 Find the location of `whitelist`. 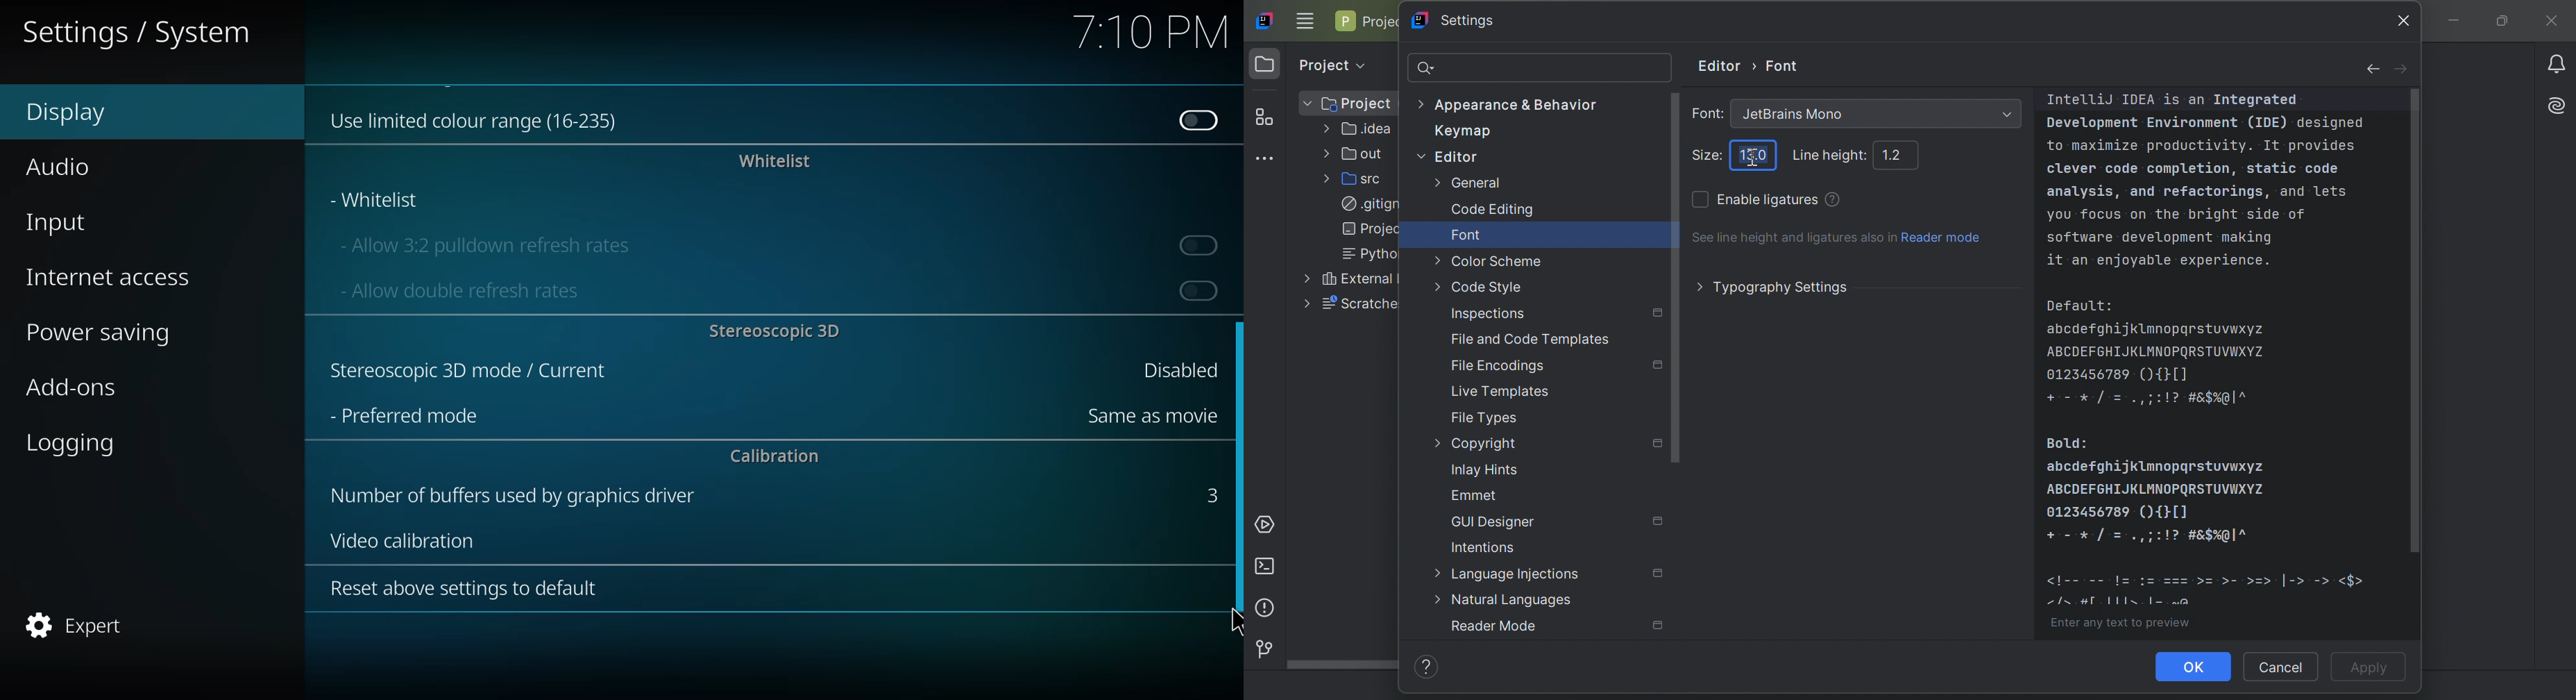

whitelist is located at coordinates (377, 200).